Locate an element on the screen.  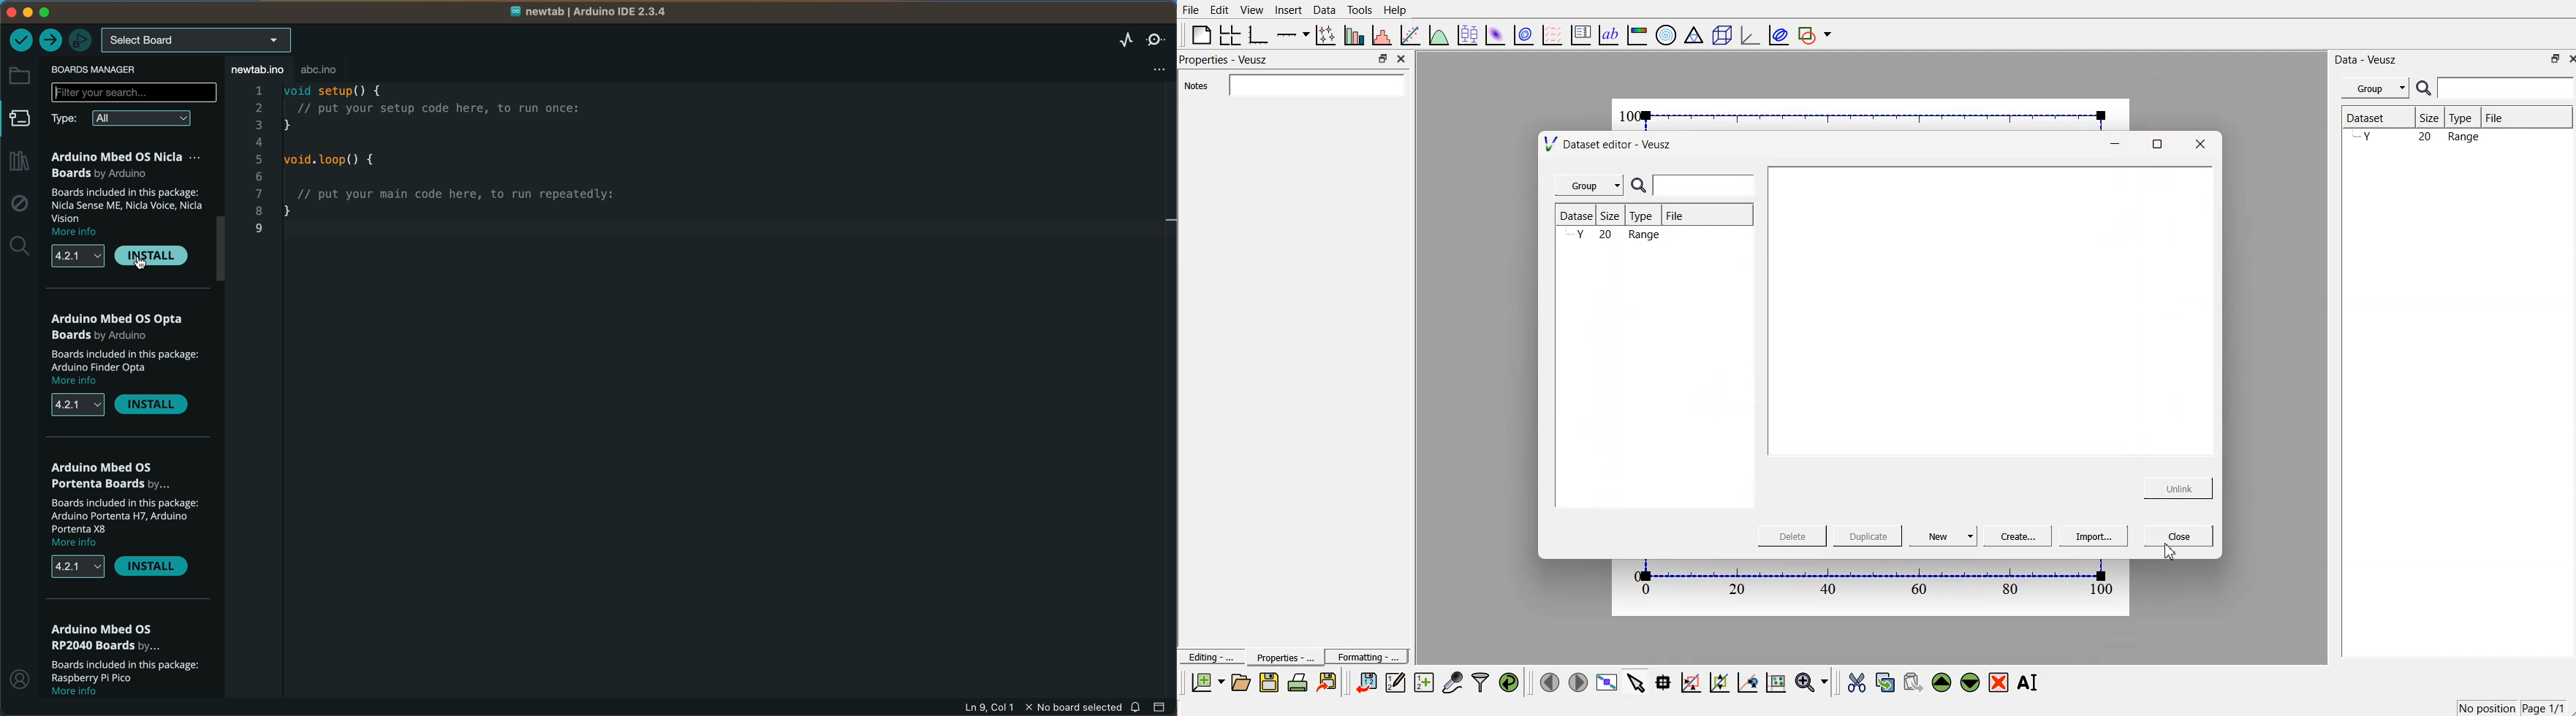
Data is located at coordinates (1325, 9).